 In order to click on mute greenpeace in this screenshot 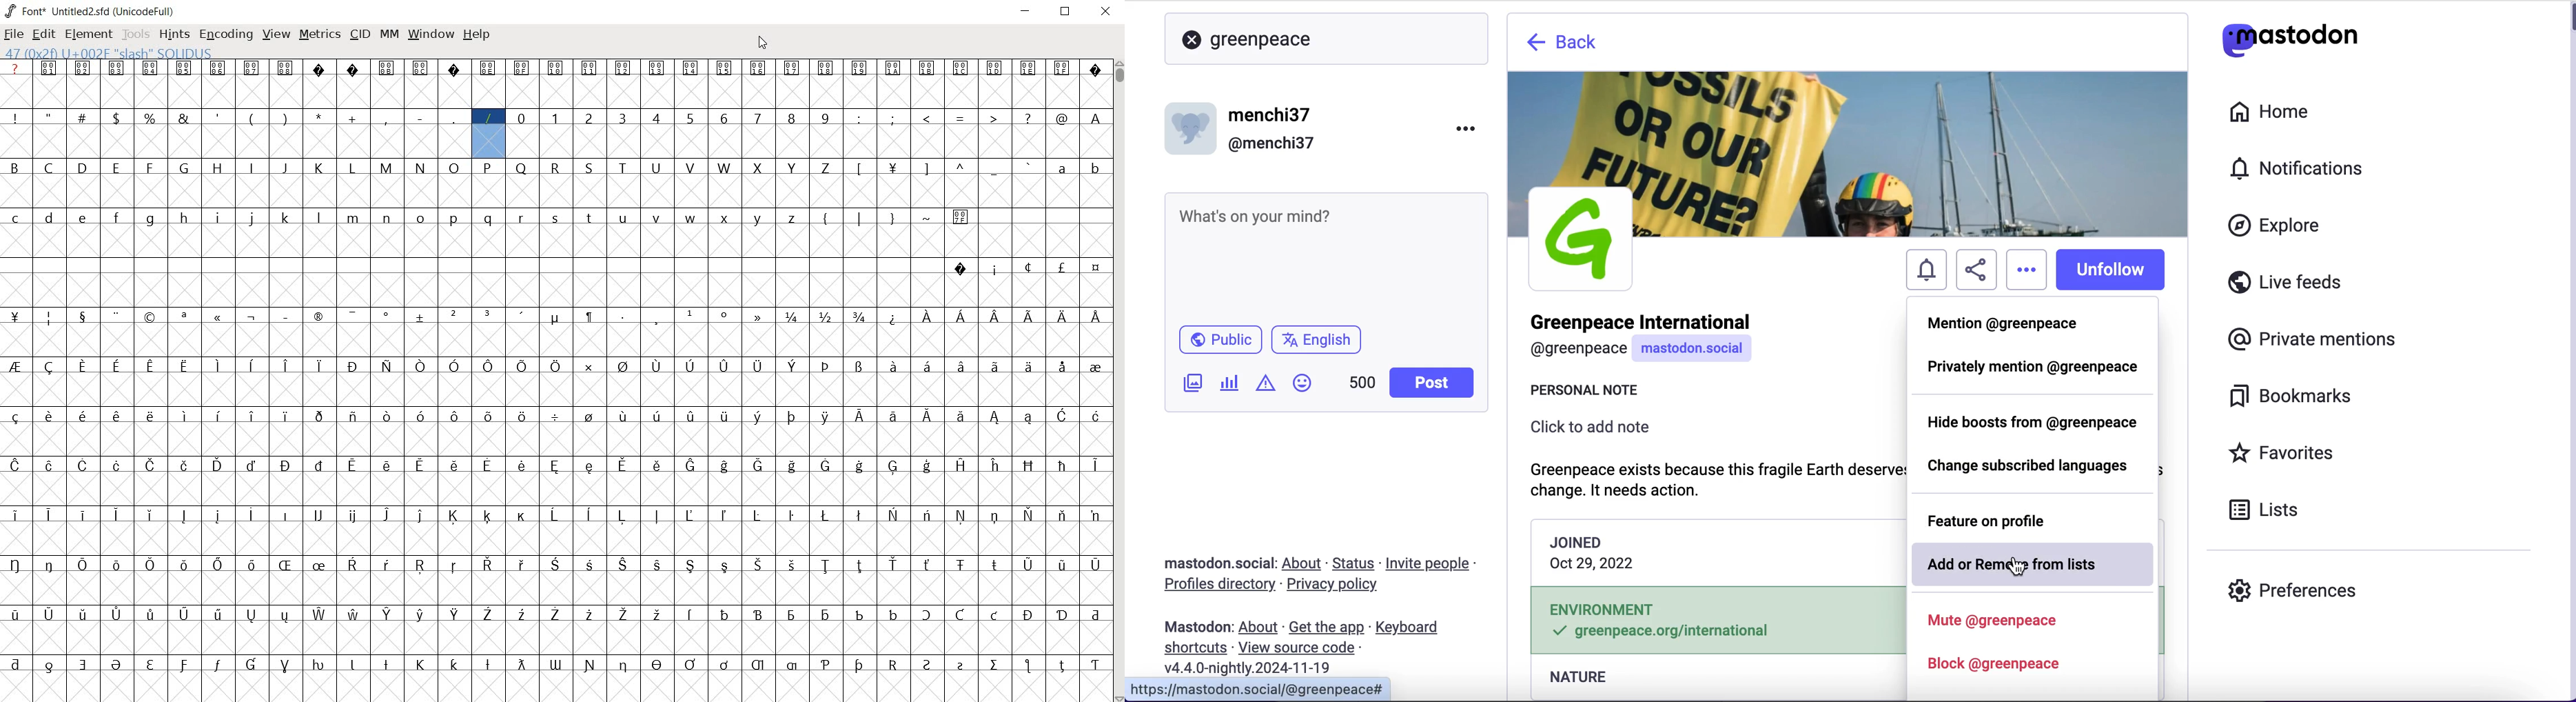, I will do `click(1995, 621)`.